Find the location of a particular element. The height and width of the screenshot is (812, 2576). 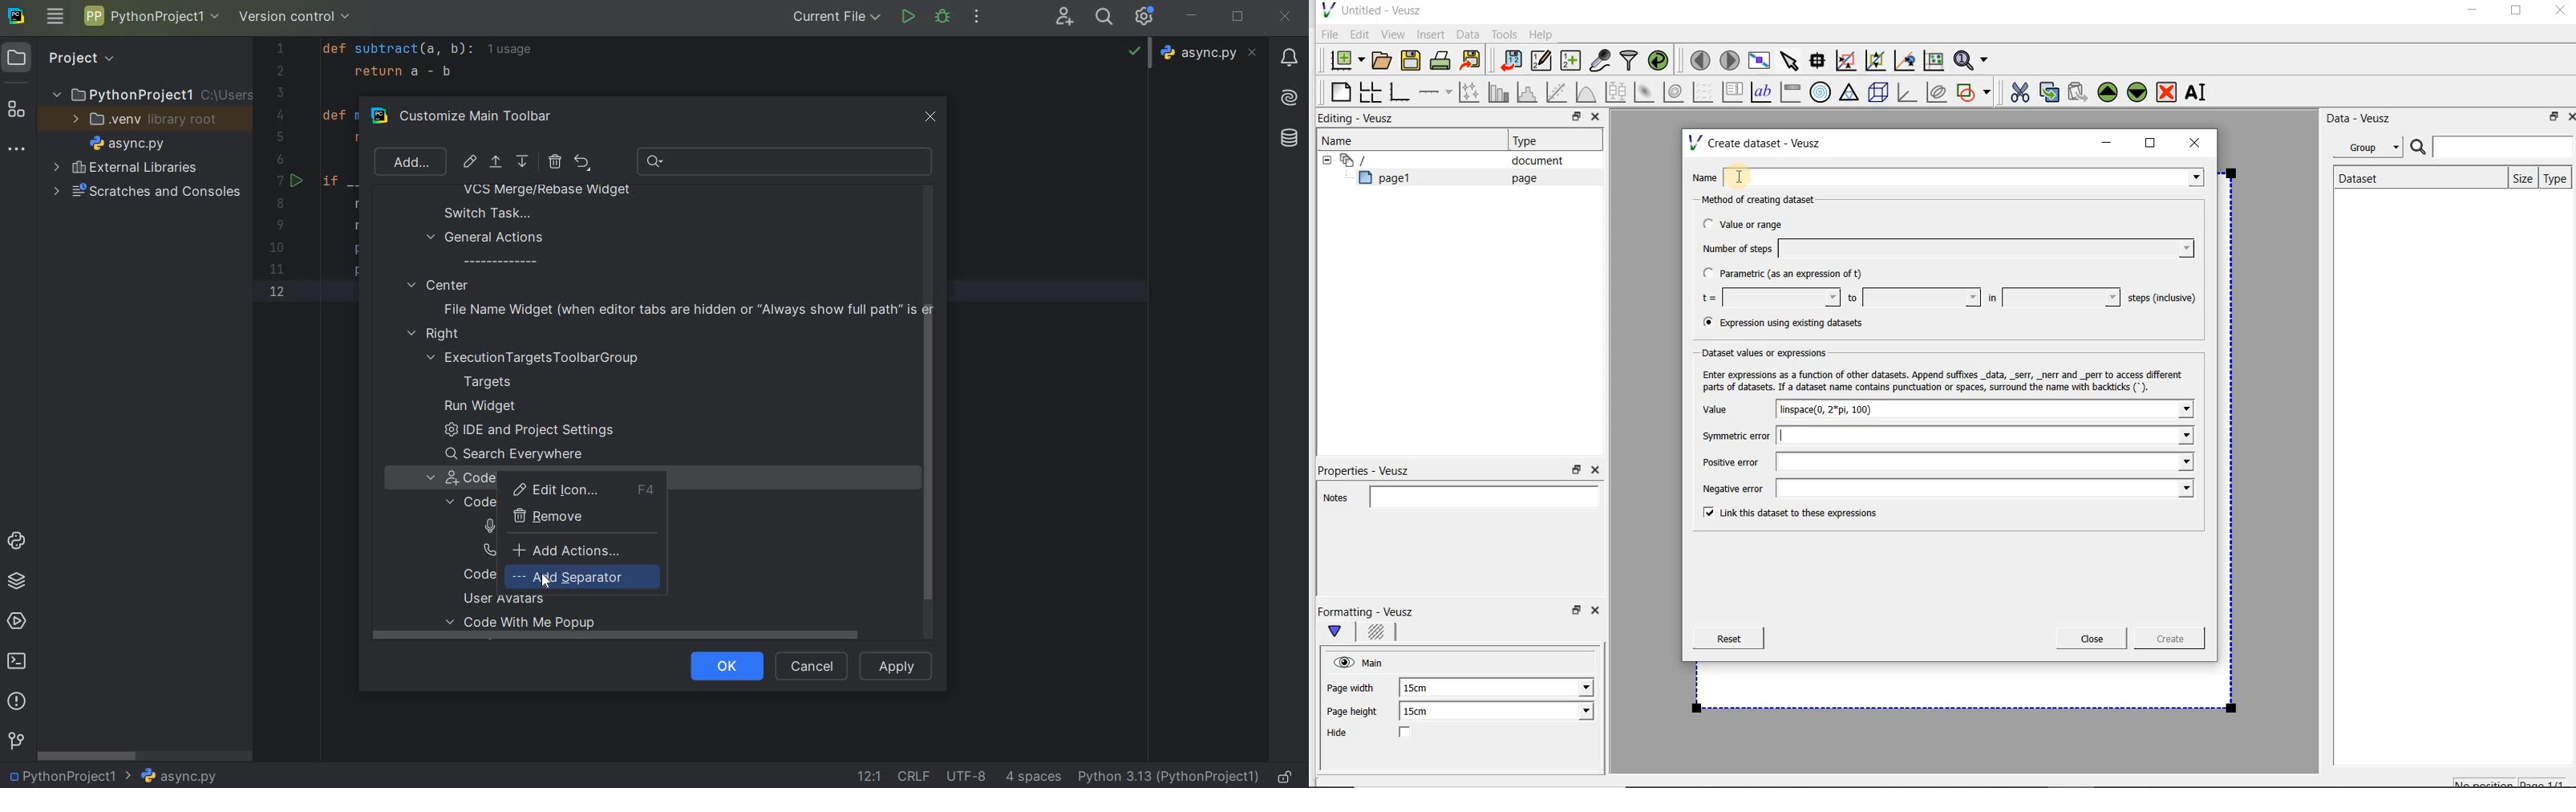

EDIT ICON is located at coordinates (470, 161).